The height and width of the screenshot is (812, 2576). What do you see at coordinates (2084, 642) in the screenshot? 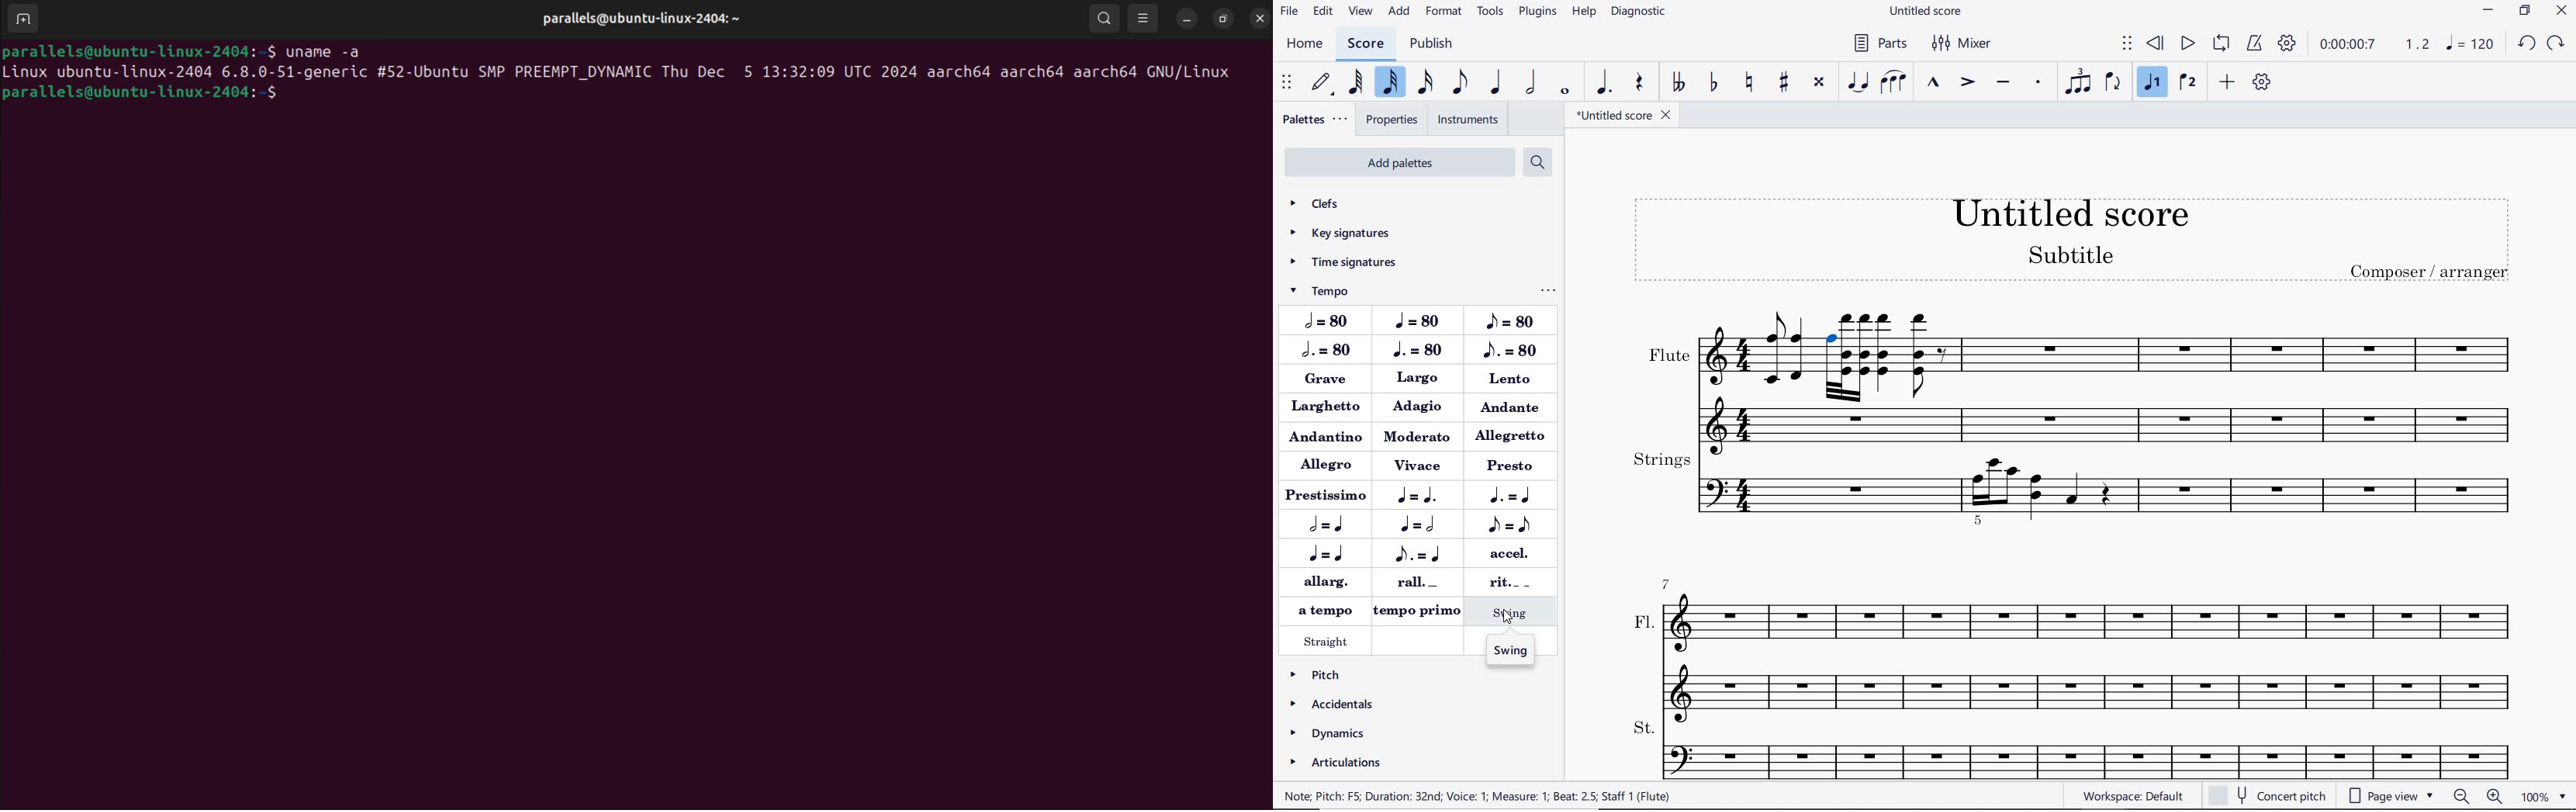
I see `Fl.` at bounding box center [2084, 642].